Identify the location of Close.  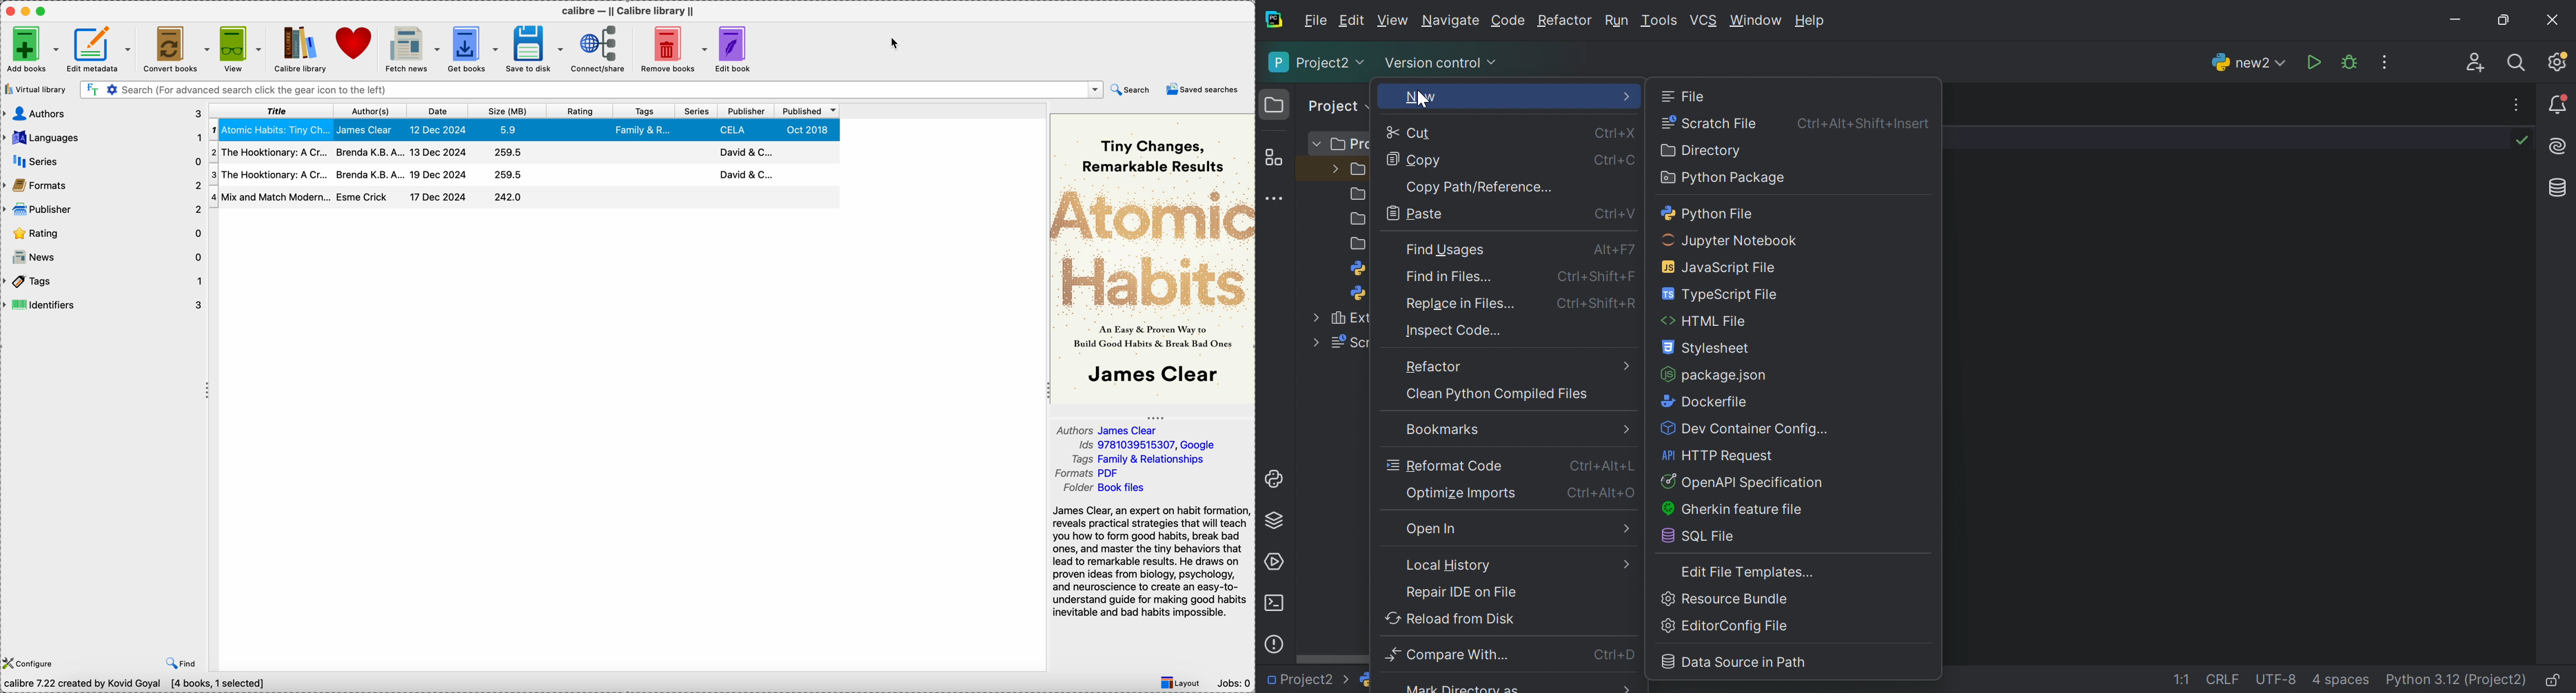
(2555, 19).